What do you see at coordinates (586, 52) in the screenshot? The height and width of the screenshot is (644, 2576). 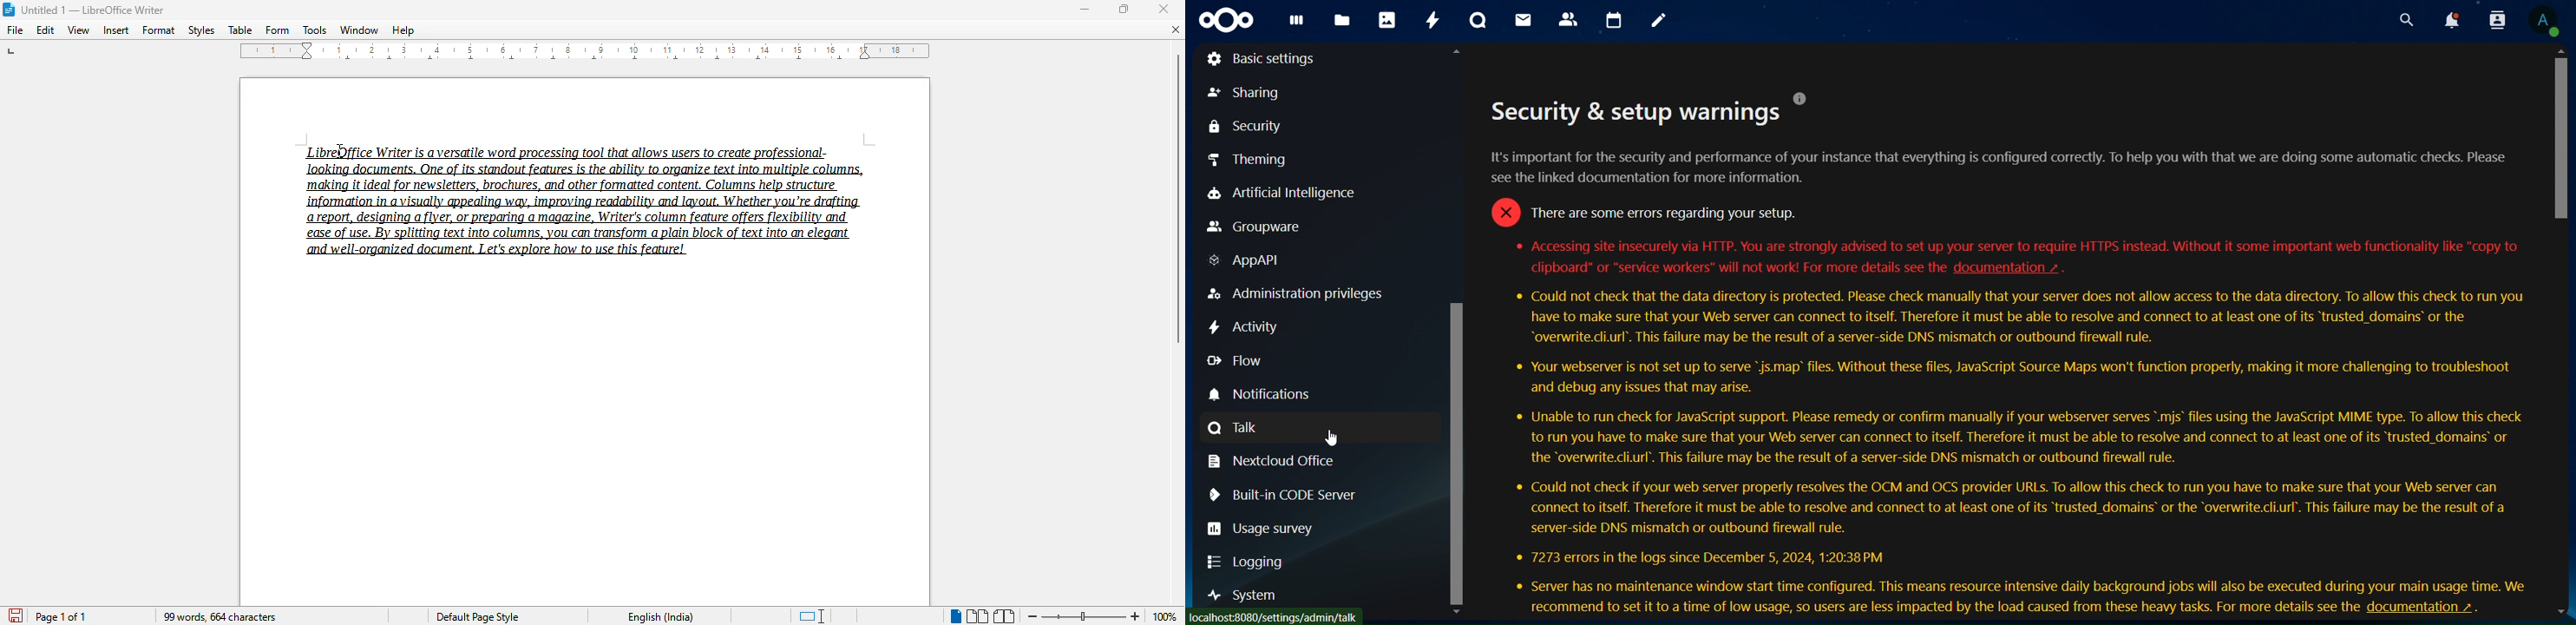 I see `ruler` at bounding box center [586, 52].